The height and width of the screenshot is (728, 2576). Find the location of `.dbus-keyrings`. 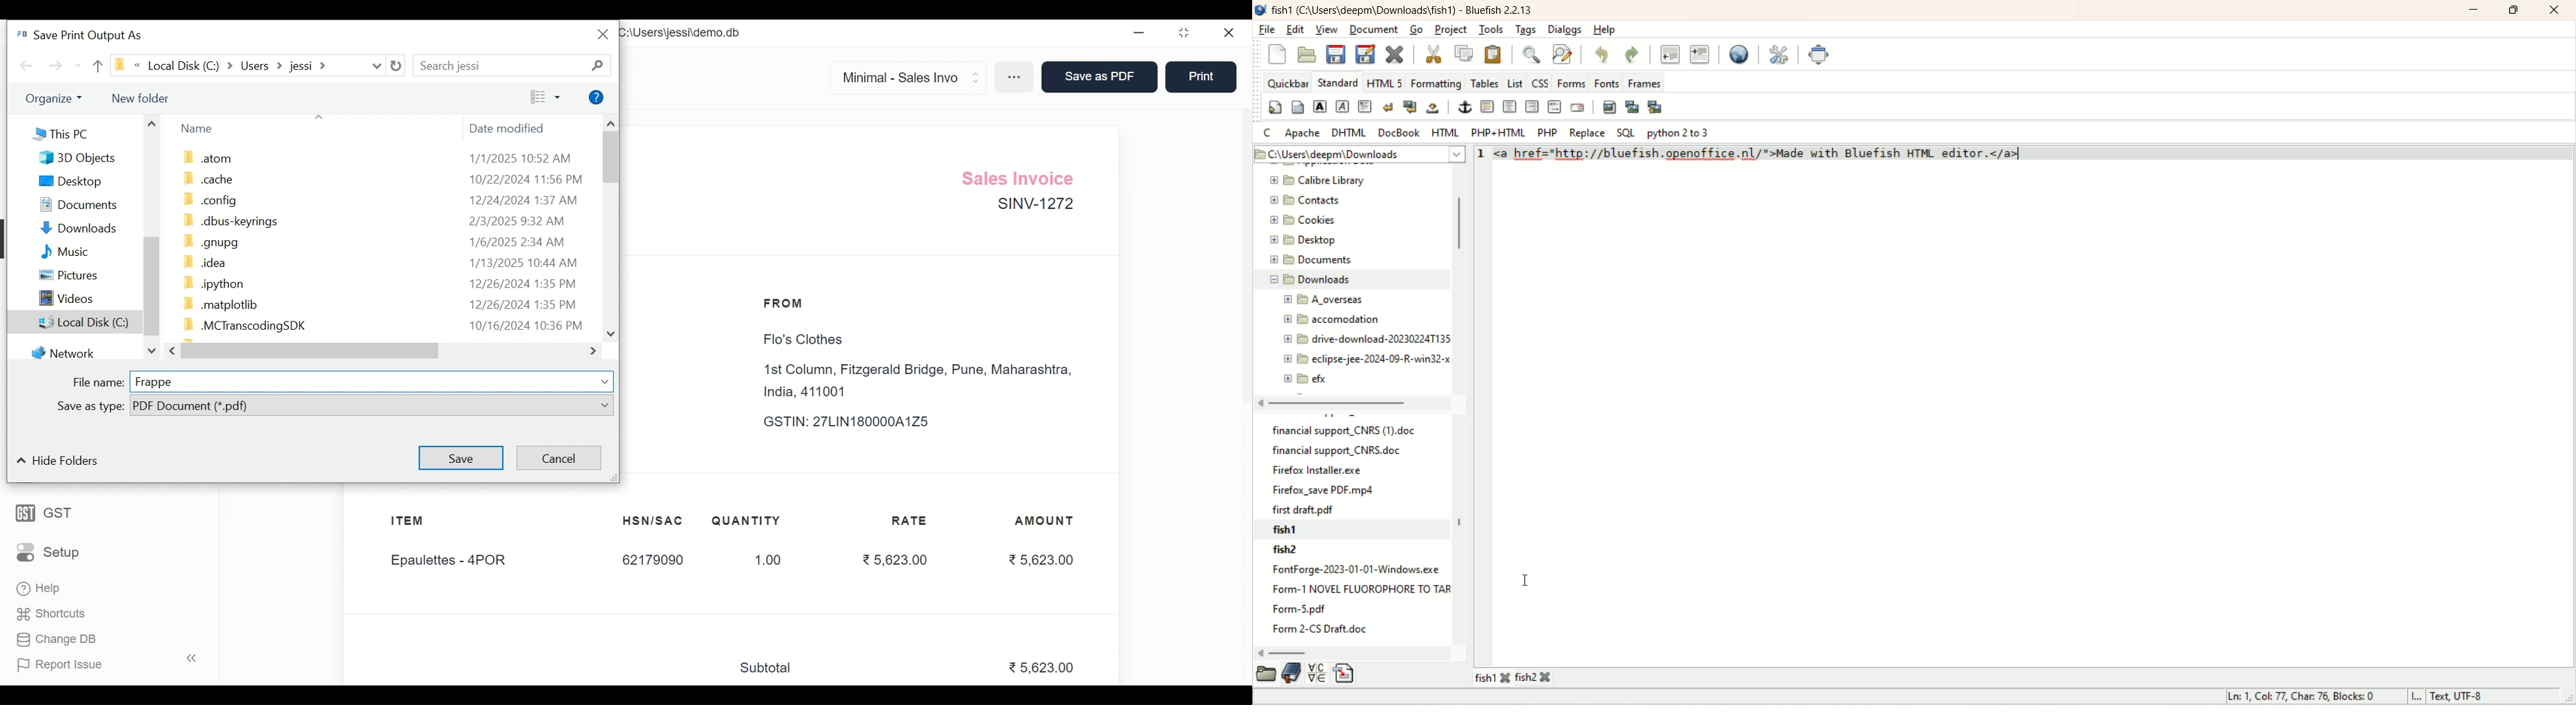

.dbus-keyrings is located at coordinates (232, 221).